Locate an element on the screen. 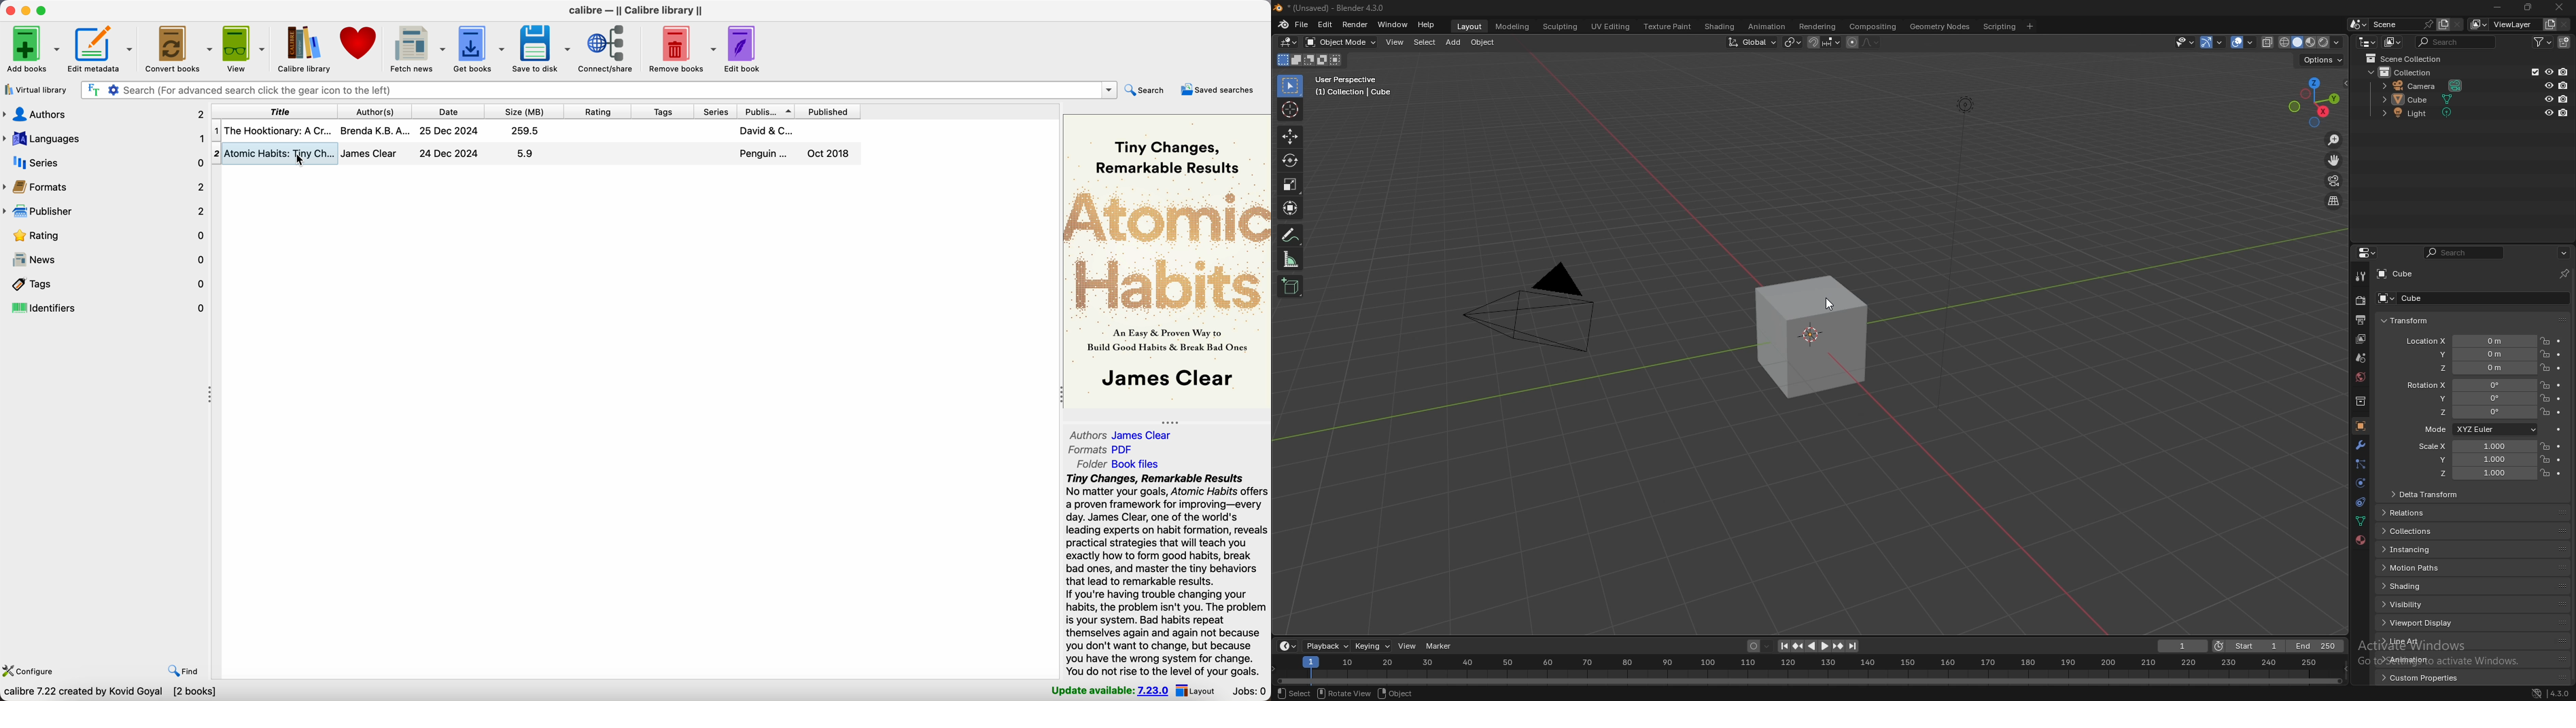 Image resolution: width=2576 pixels, height=728 pixels. convert books is located at coordinates (180, 49).